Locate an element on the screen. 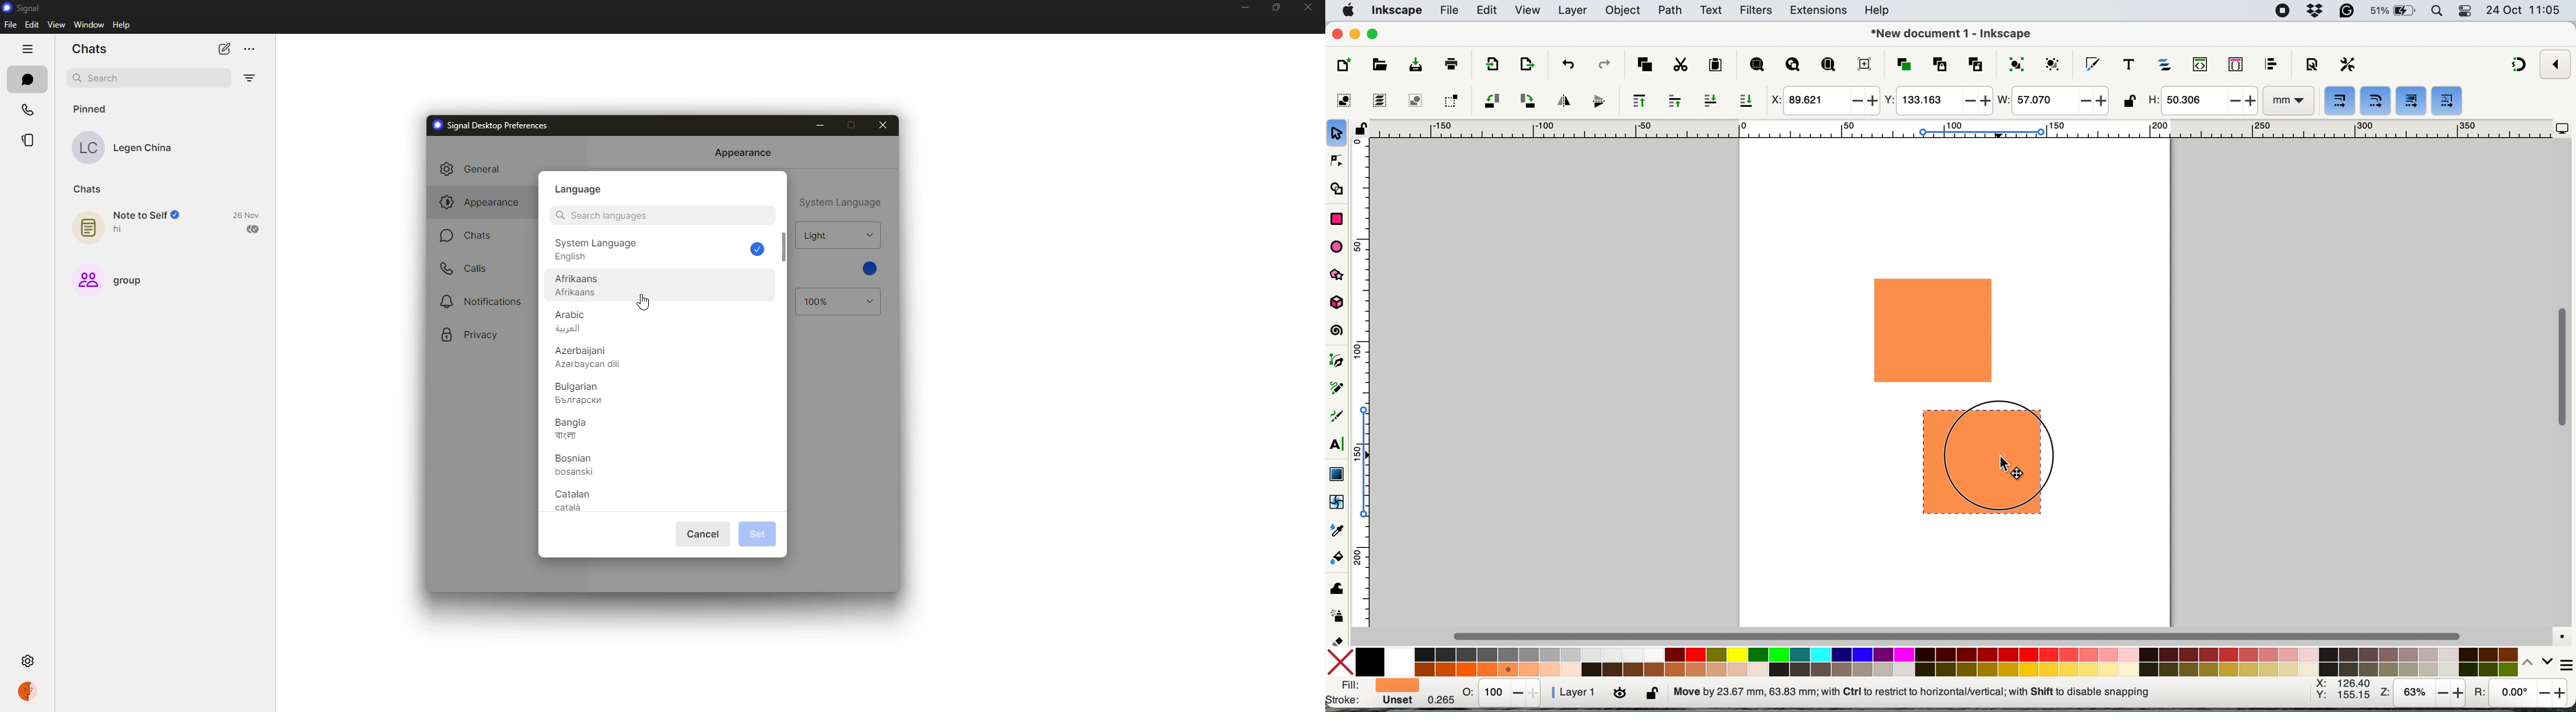  new is located at coordinates (1346, 65).